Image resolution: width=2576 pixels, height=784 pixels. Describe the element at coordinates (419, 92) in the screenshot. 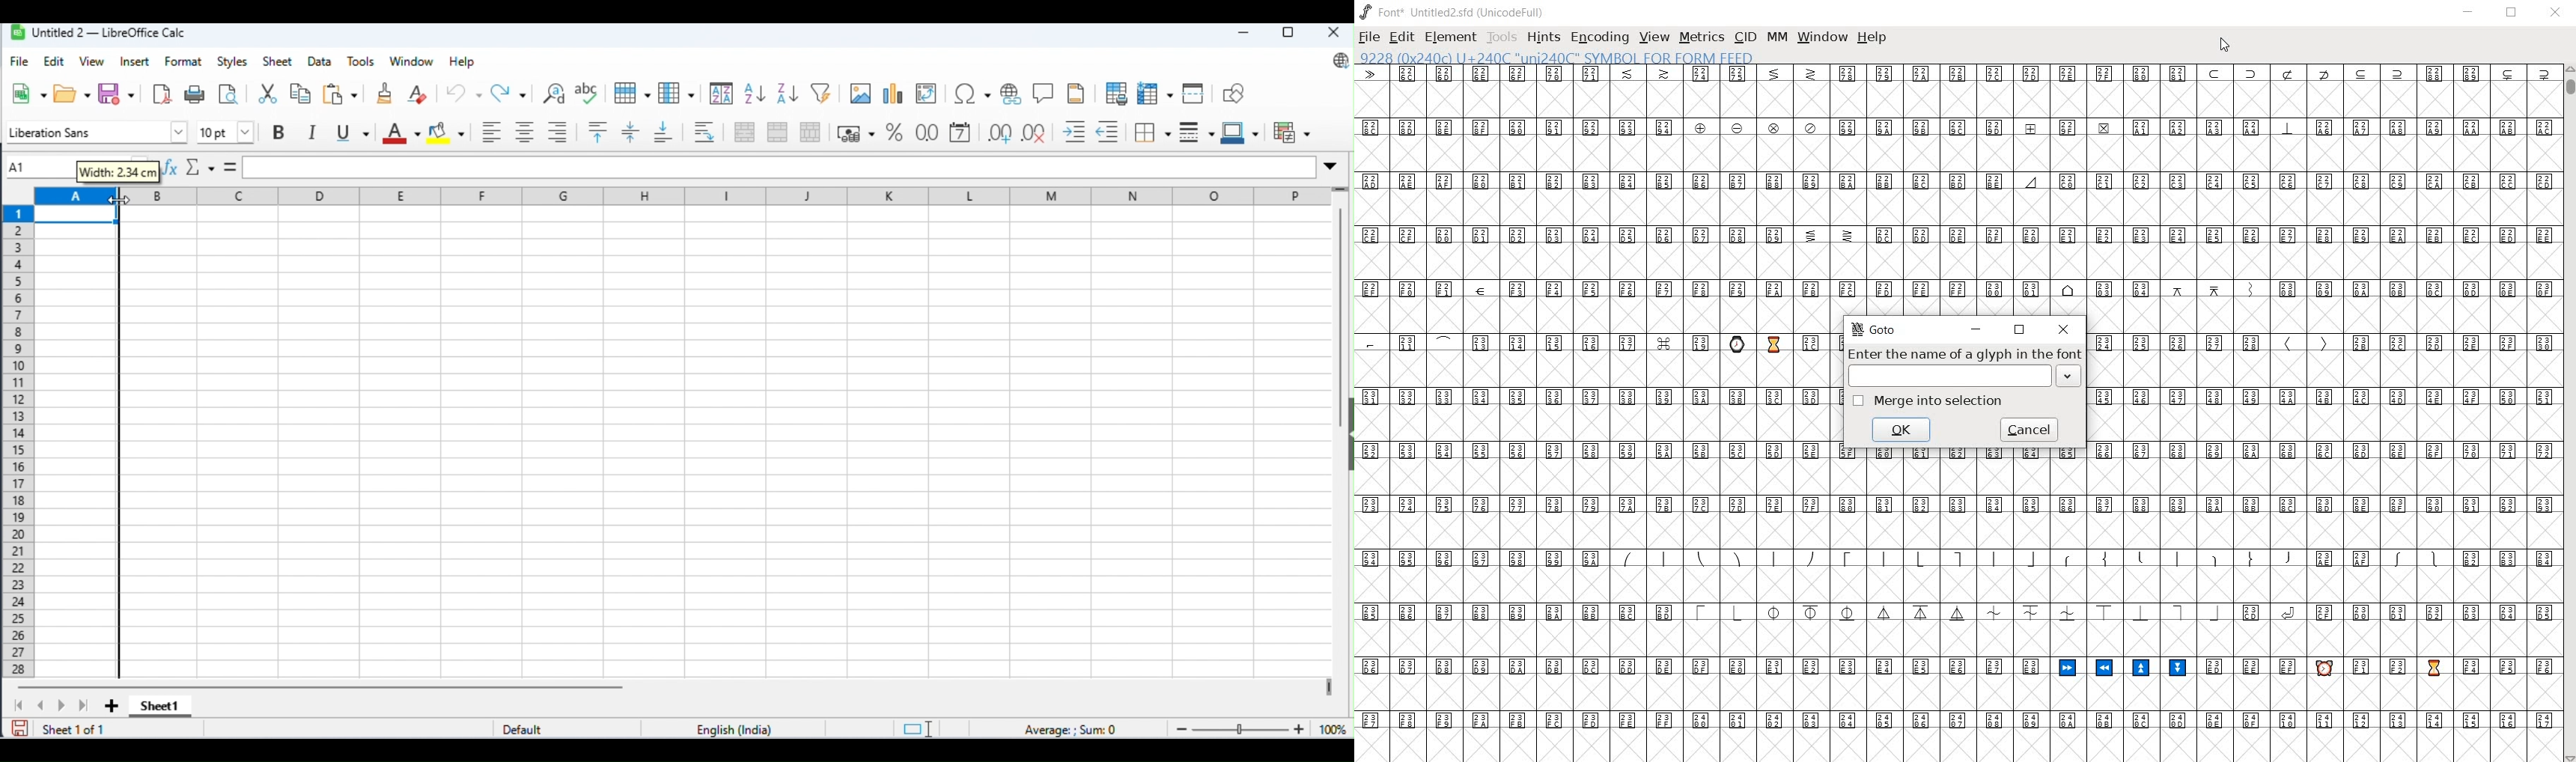

I see `clear direct formatting` at that location.